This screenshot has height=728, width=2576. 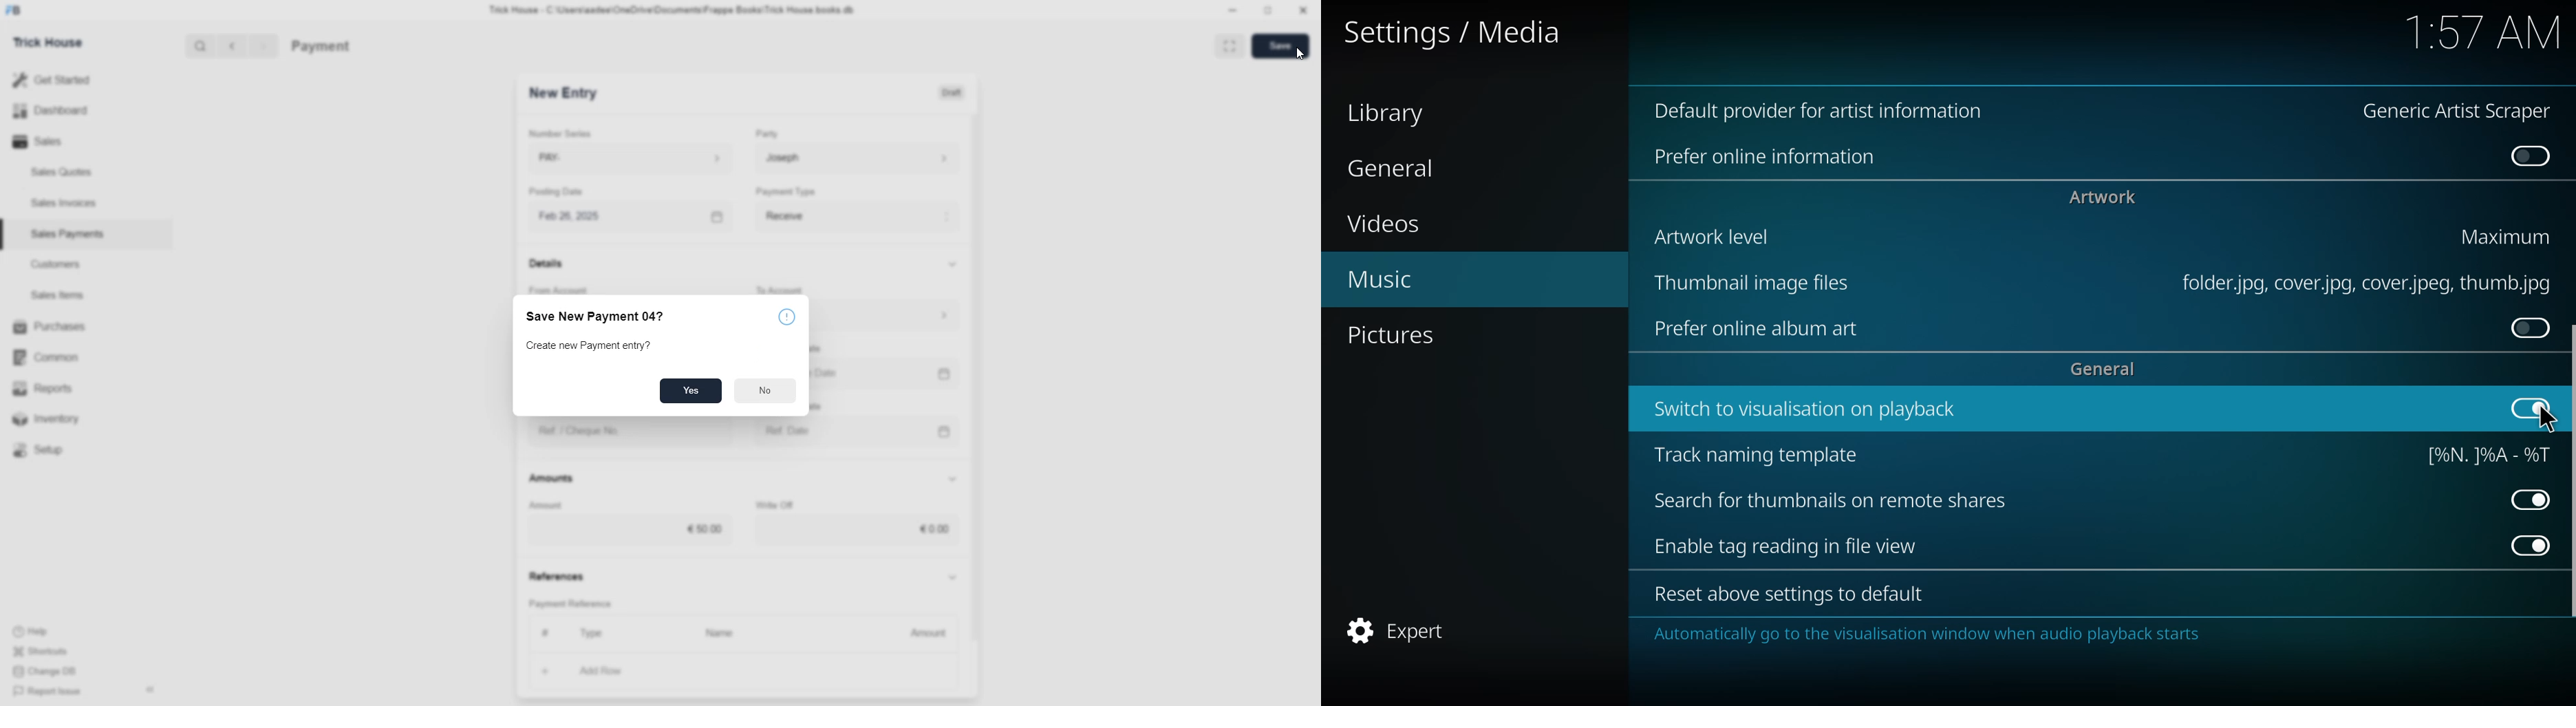 I want to click on pictures, so click(x=1398, y=336).